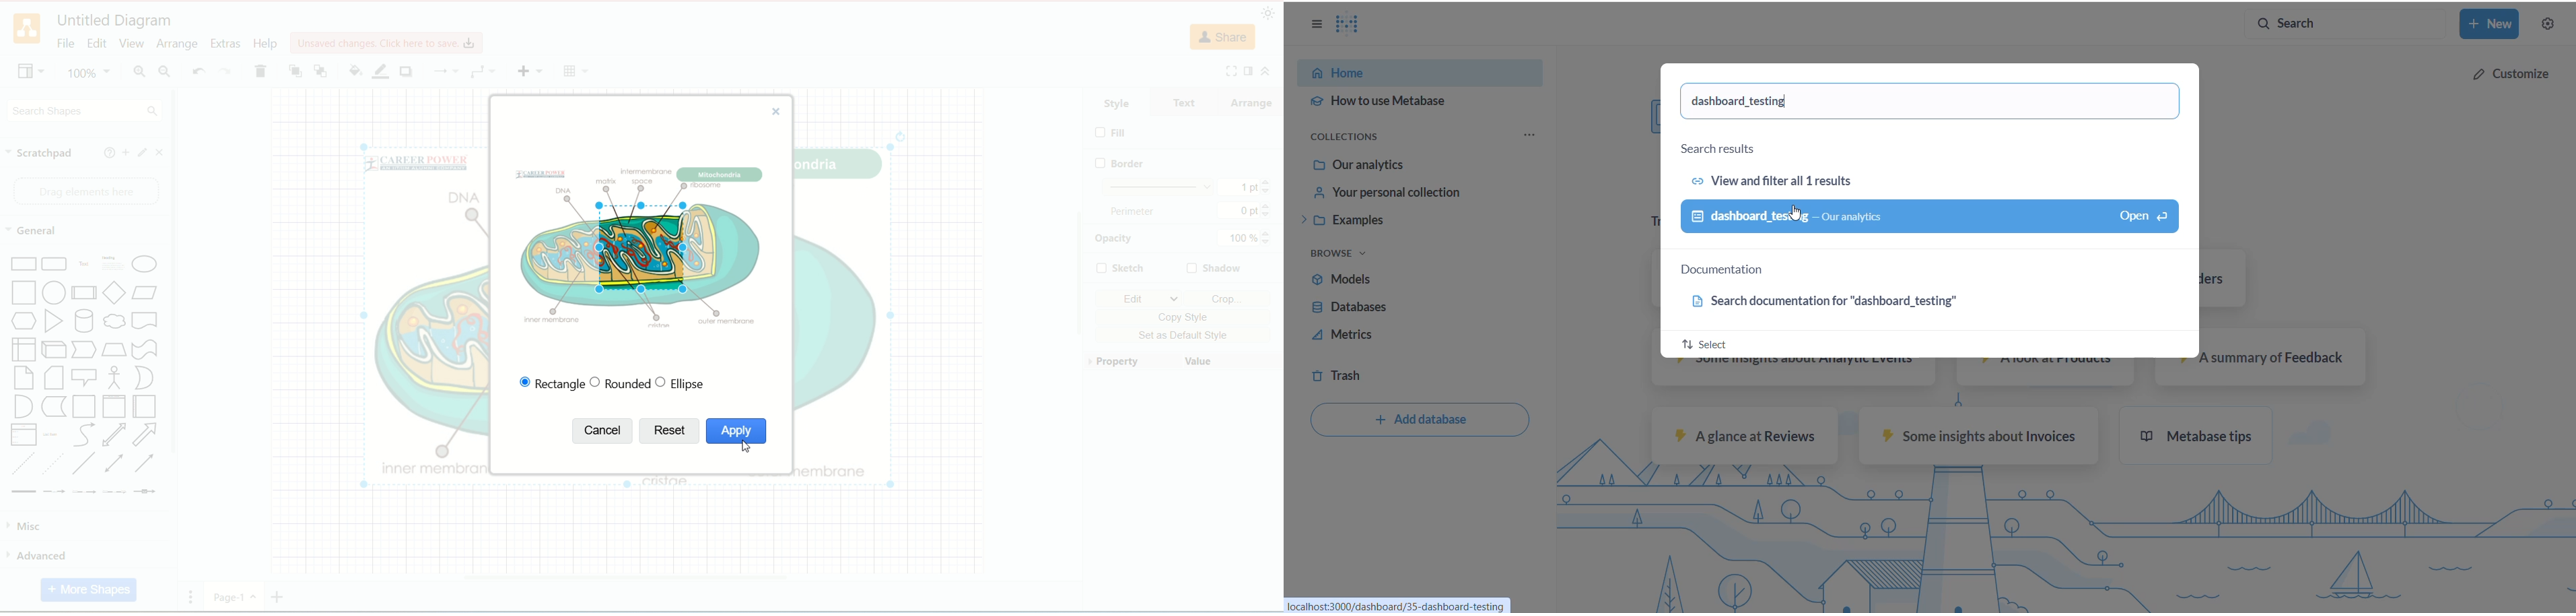 The image size is (2576, 616). I want to click on perimeter, so click(1137, 213).